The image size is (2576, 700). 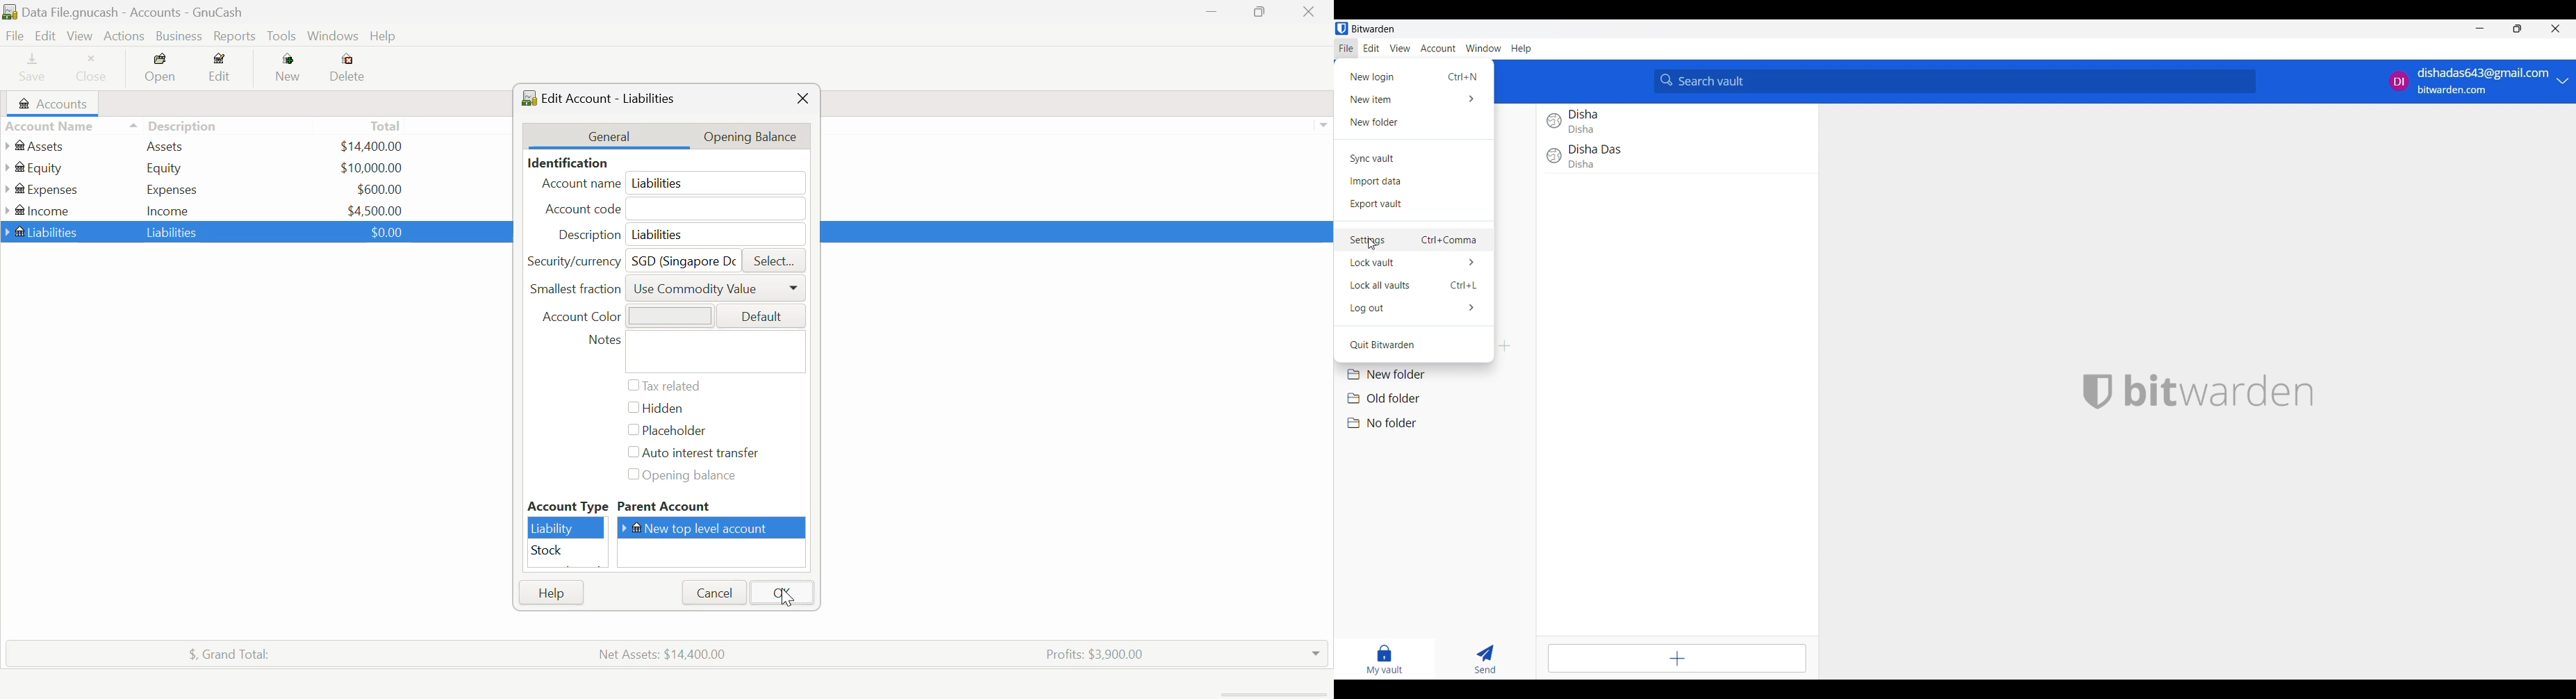 What do you see at coordinates (1522, 49) in the screenshot?
I see `Help menu` at bounding box center [1522, 49].